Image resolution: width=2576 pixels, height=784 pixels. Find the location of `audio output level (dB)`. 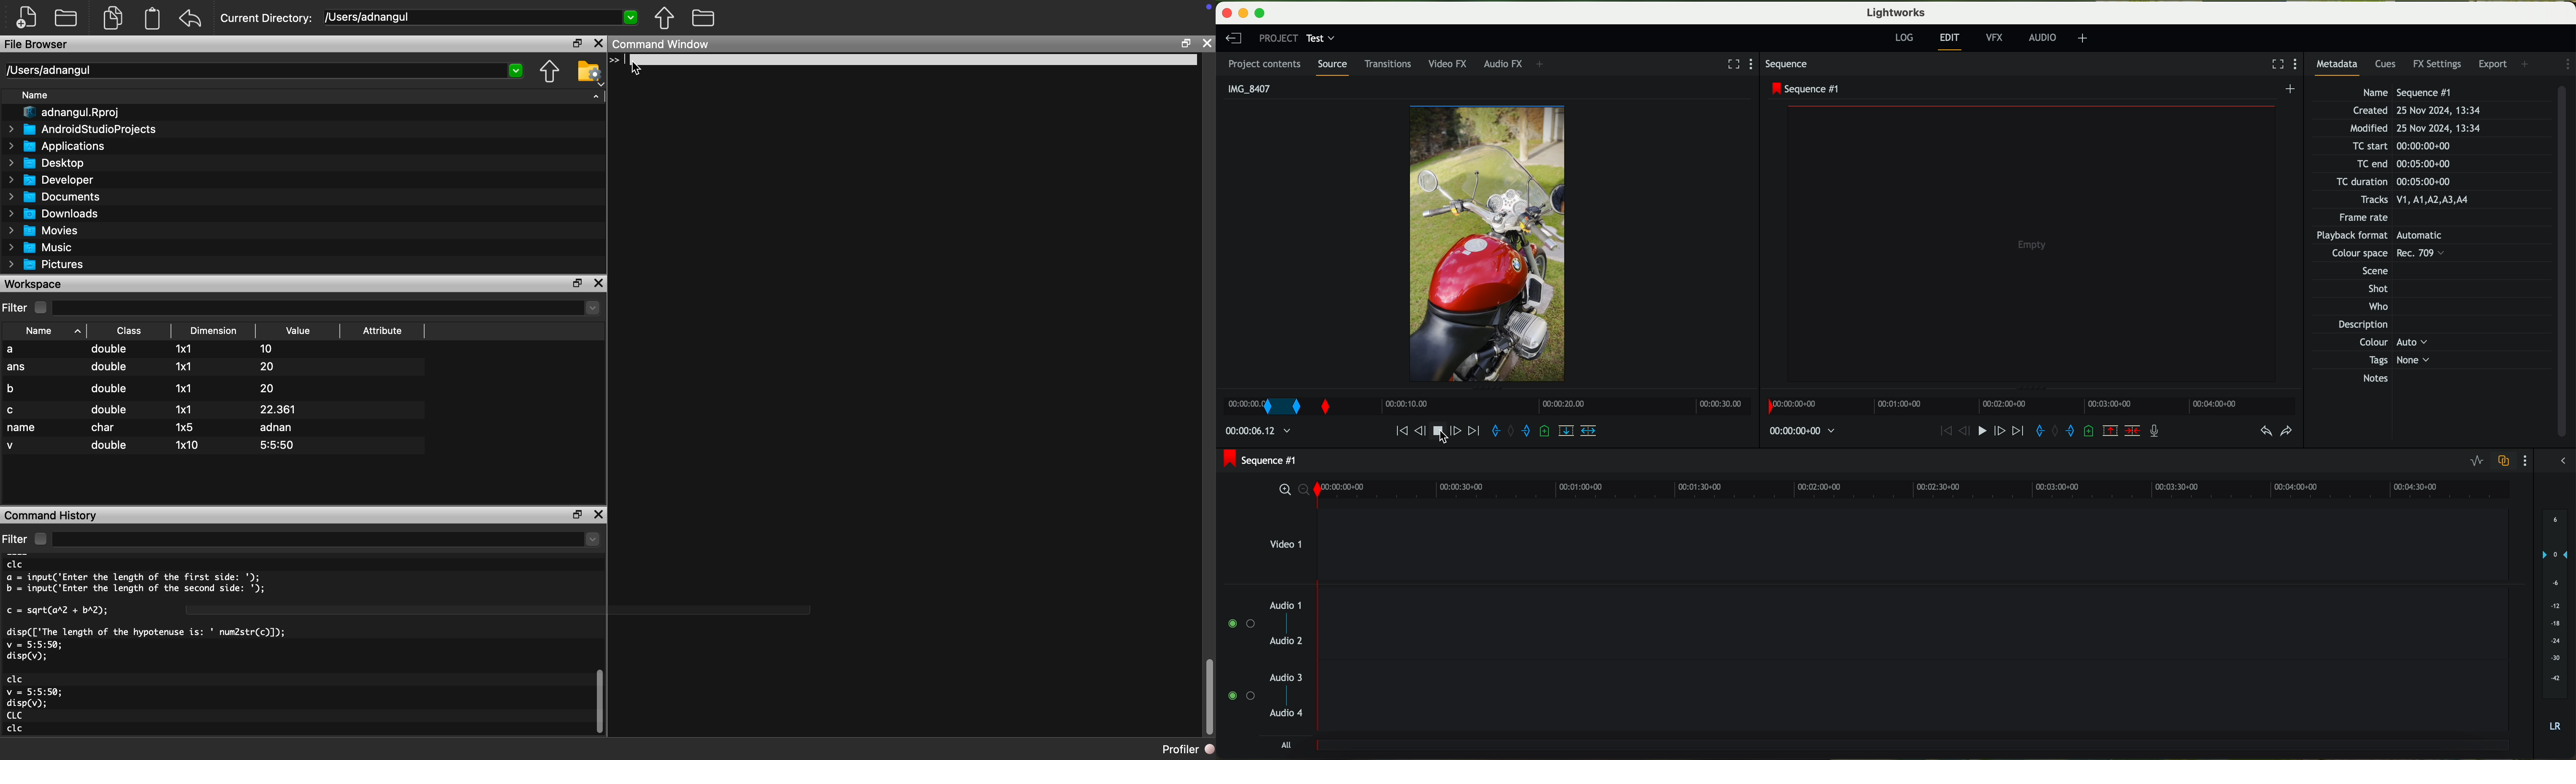

audio output level (dB) is located at coordinates (2552, 619).